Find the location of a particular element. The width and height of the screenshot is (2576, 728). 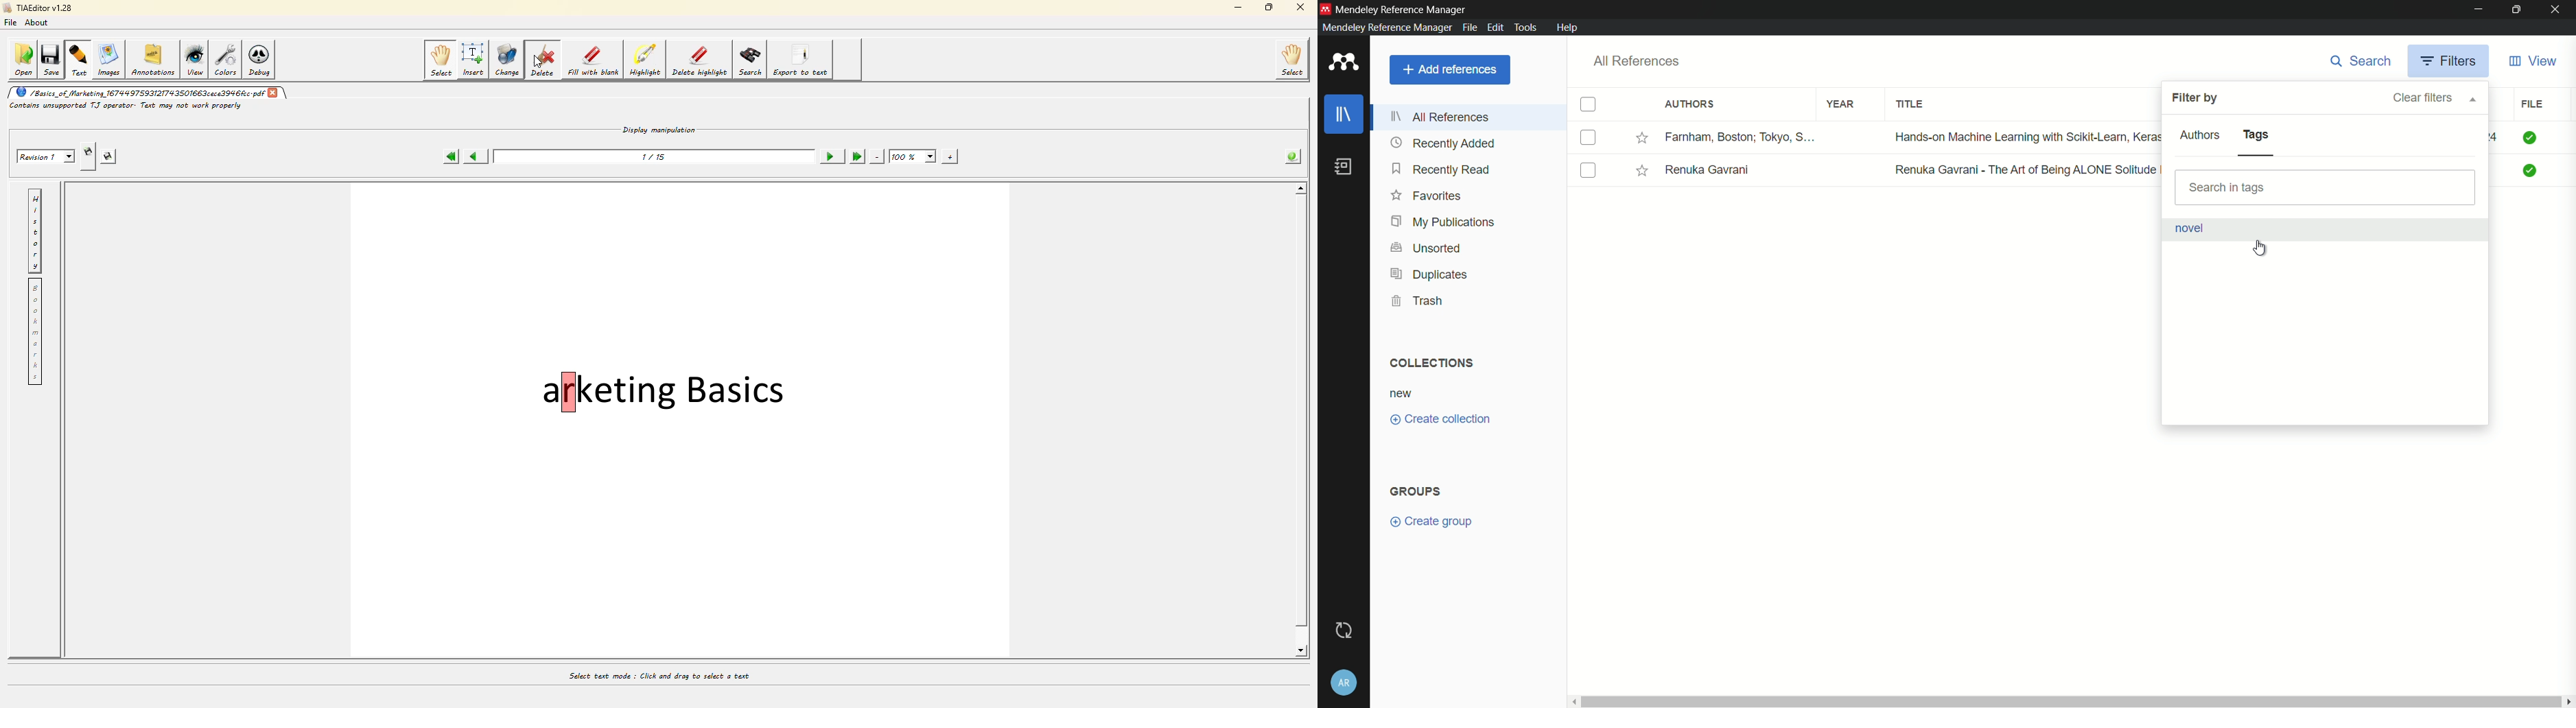

favorites is located at coordinates (1427, 196).